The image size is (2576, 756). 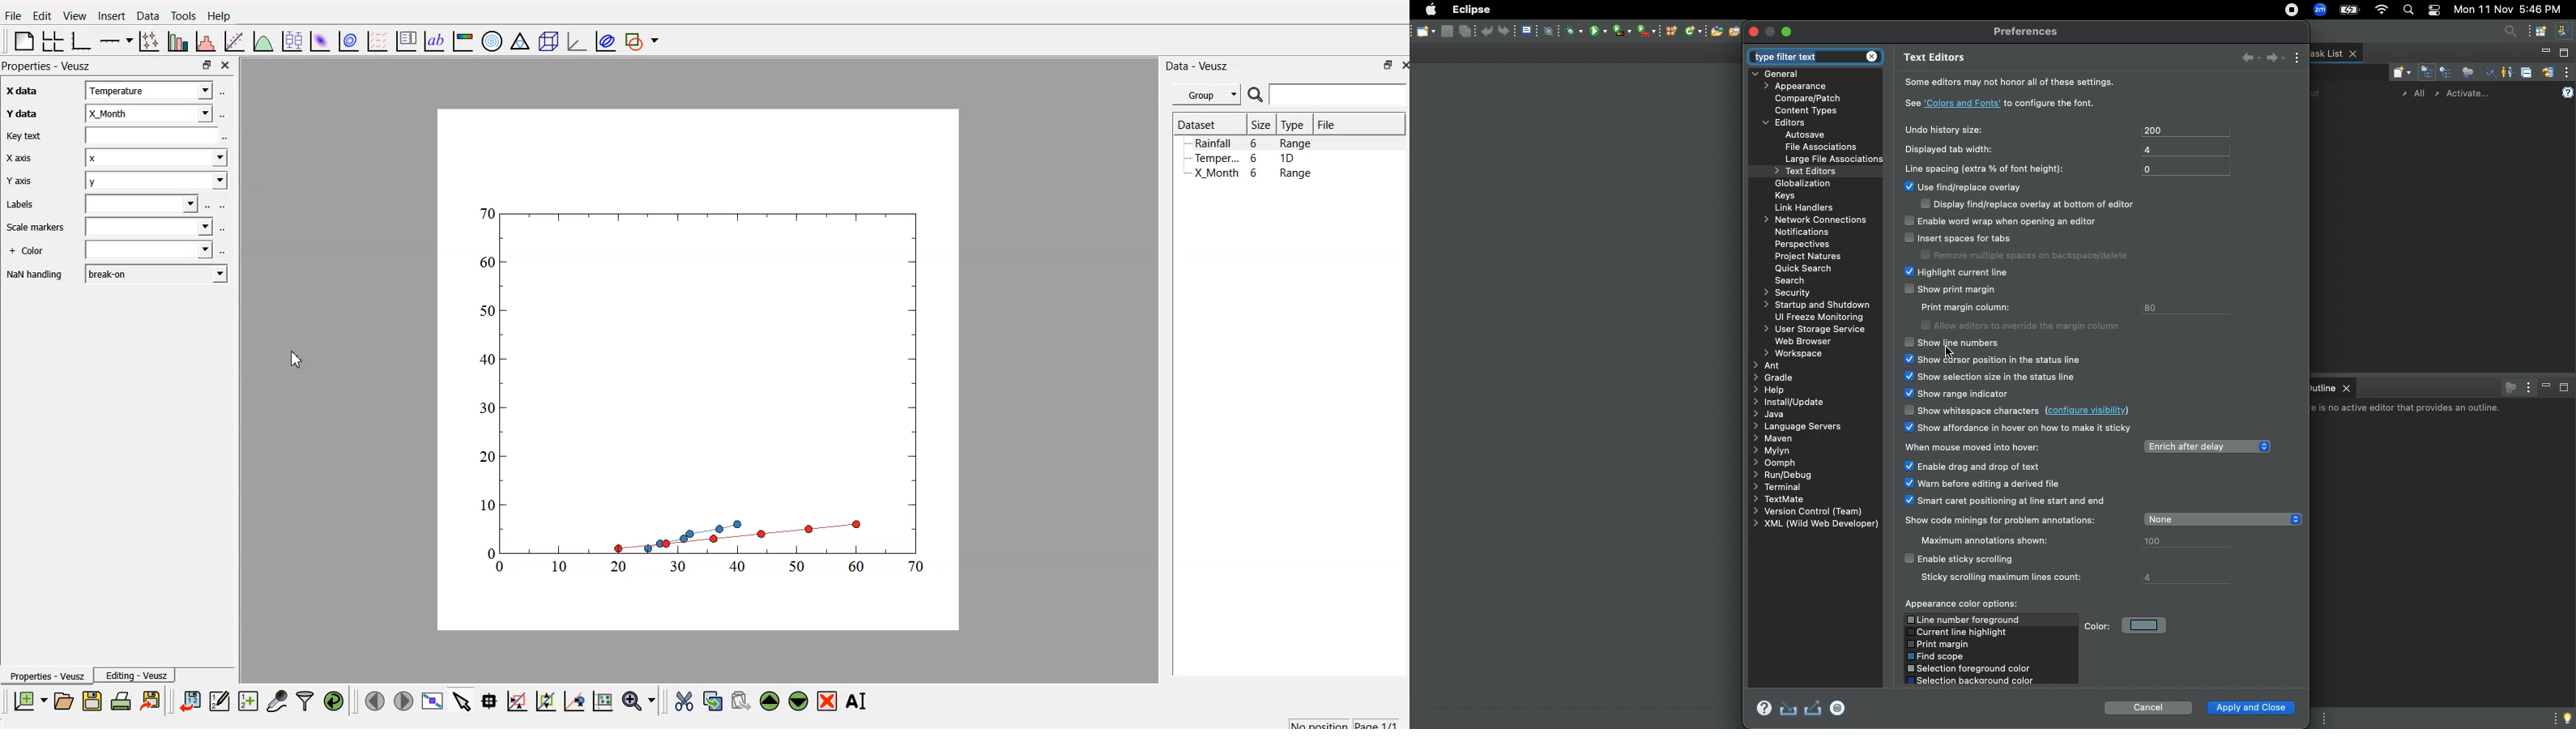 What do you see at coordinates (121, 700) in the screenshot?
I see `print document` at bounding box center [121, 700].